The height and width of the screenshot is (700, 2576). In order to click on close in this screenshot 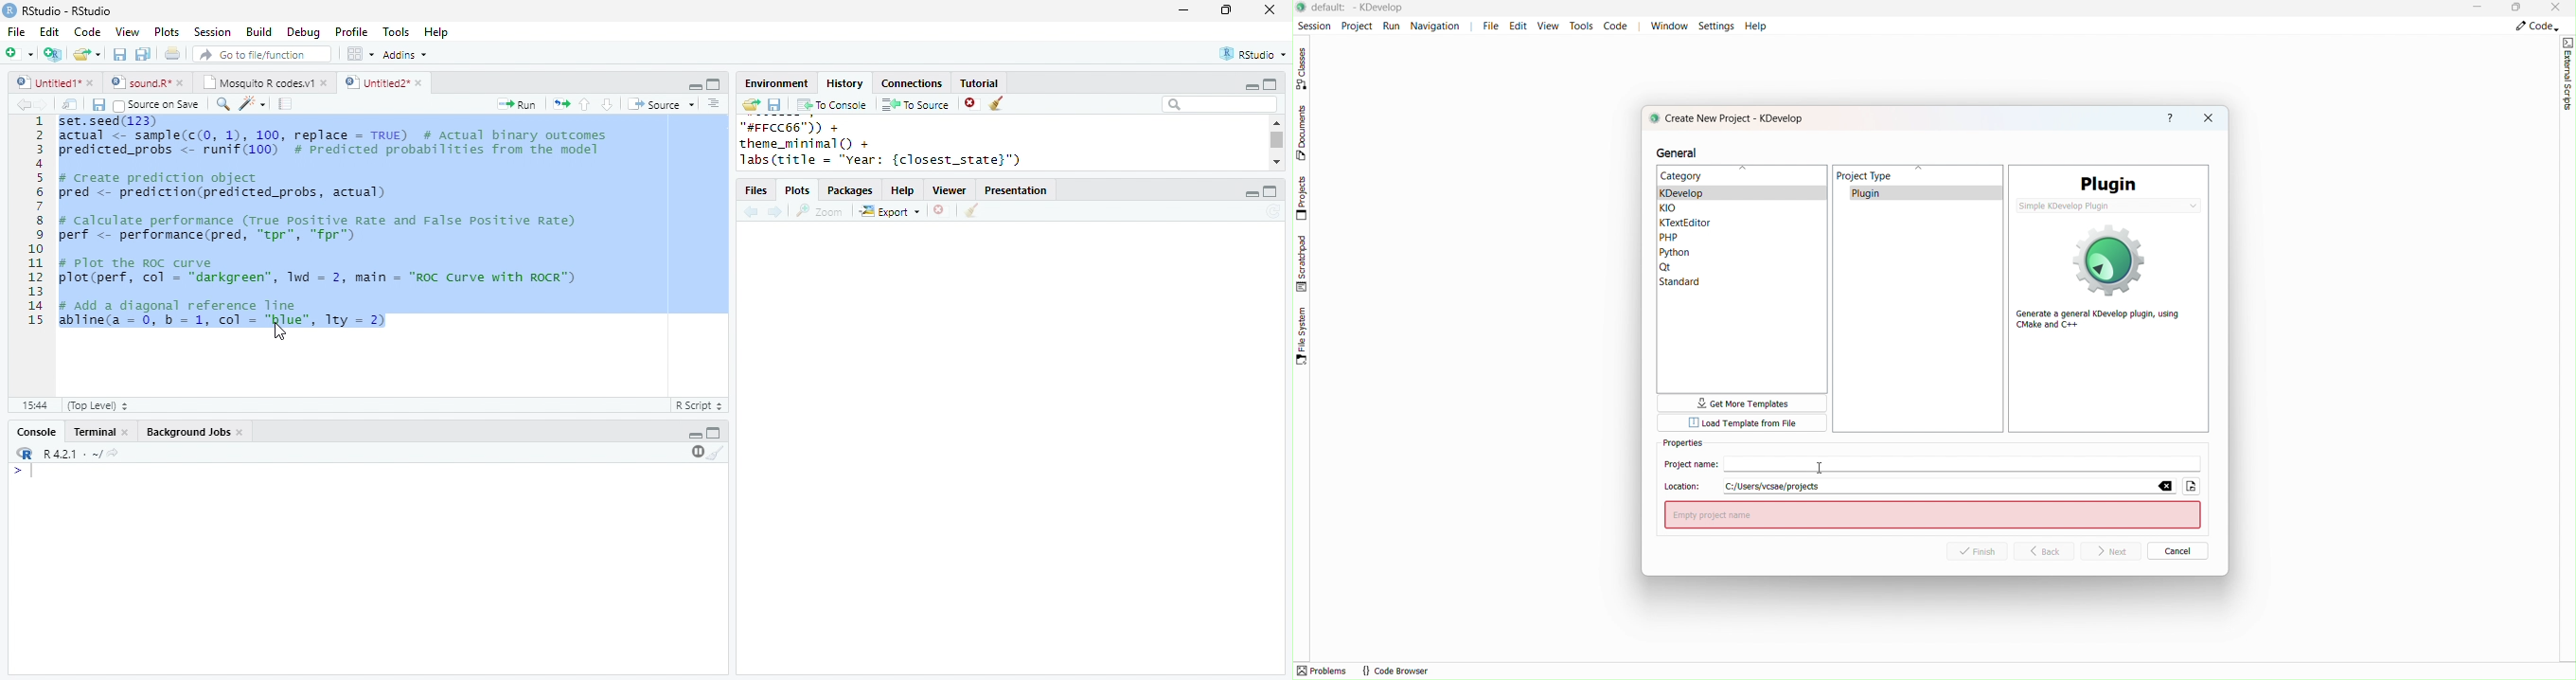, I will do `click(92, 82)`.